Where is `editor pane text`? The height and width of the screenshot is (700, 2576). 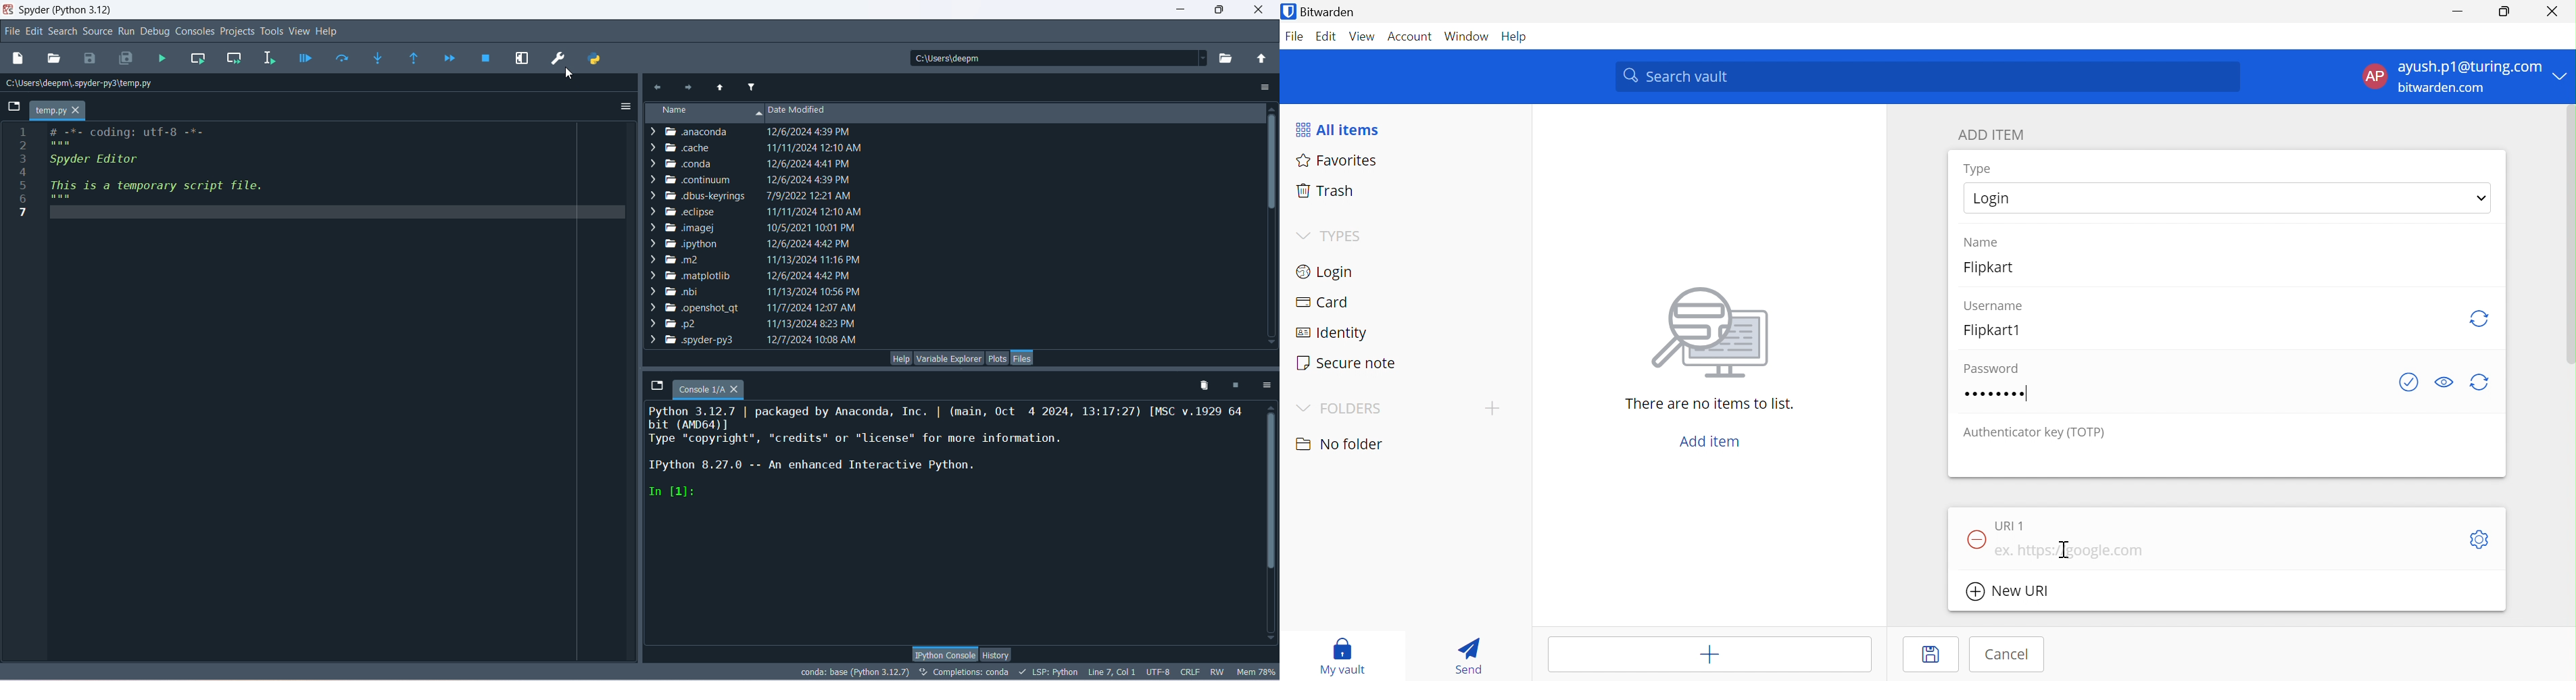 editor pane text is located at coordinates (173, 172).